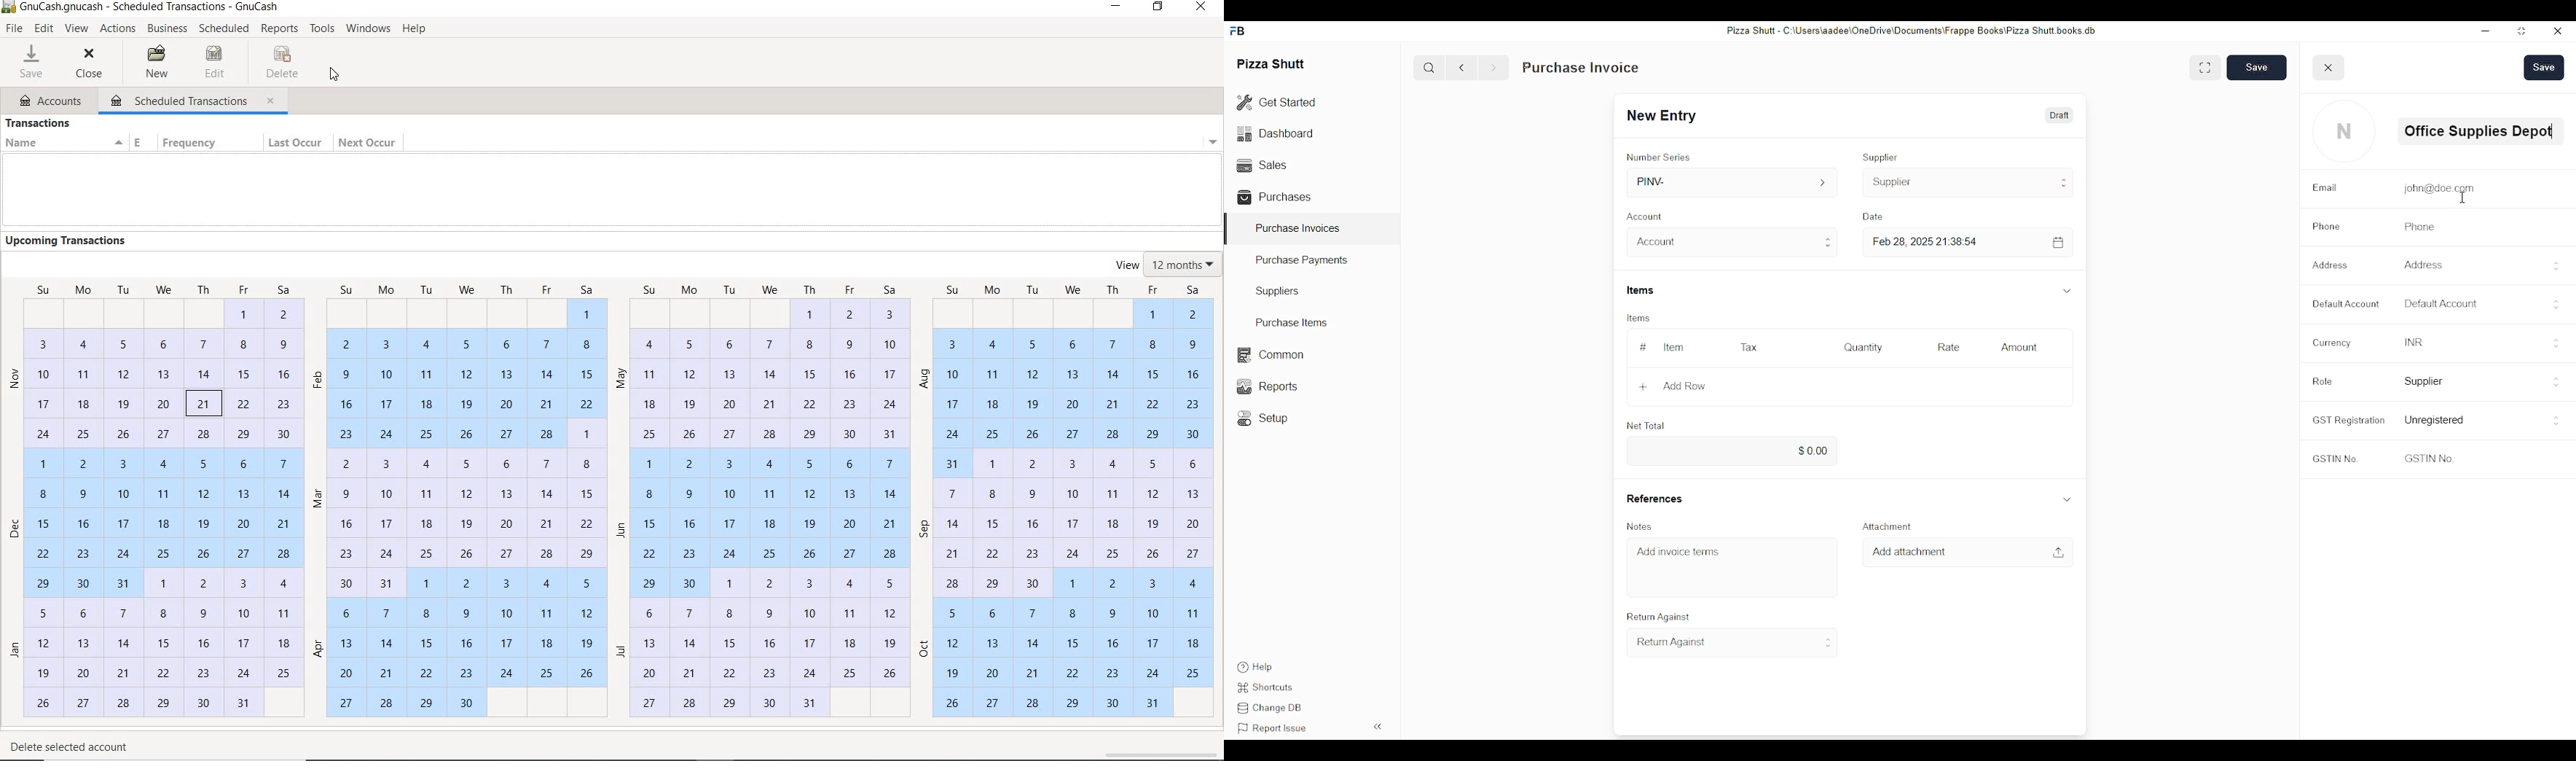 This screenshot has width=2576, height=784. What do you see at coordinates (1272, 729) in the screenshot?
I see `Report issue` at bounding box center [1272, 729].